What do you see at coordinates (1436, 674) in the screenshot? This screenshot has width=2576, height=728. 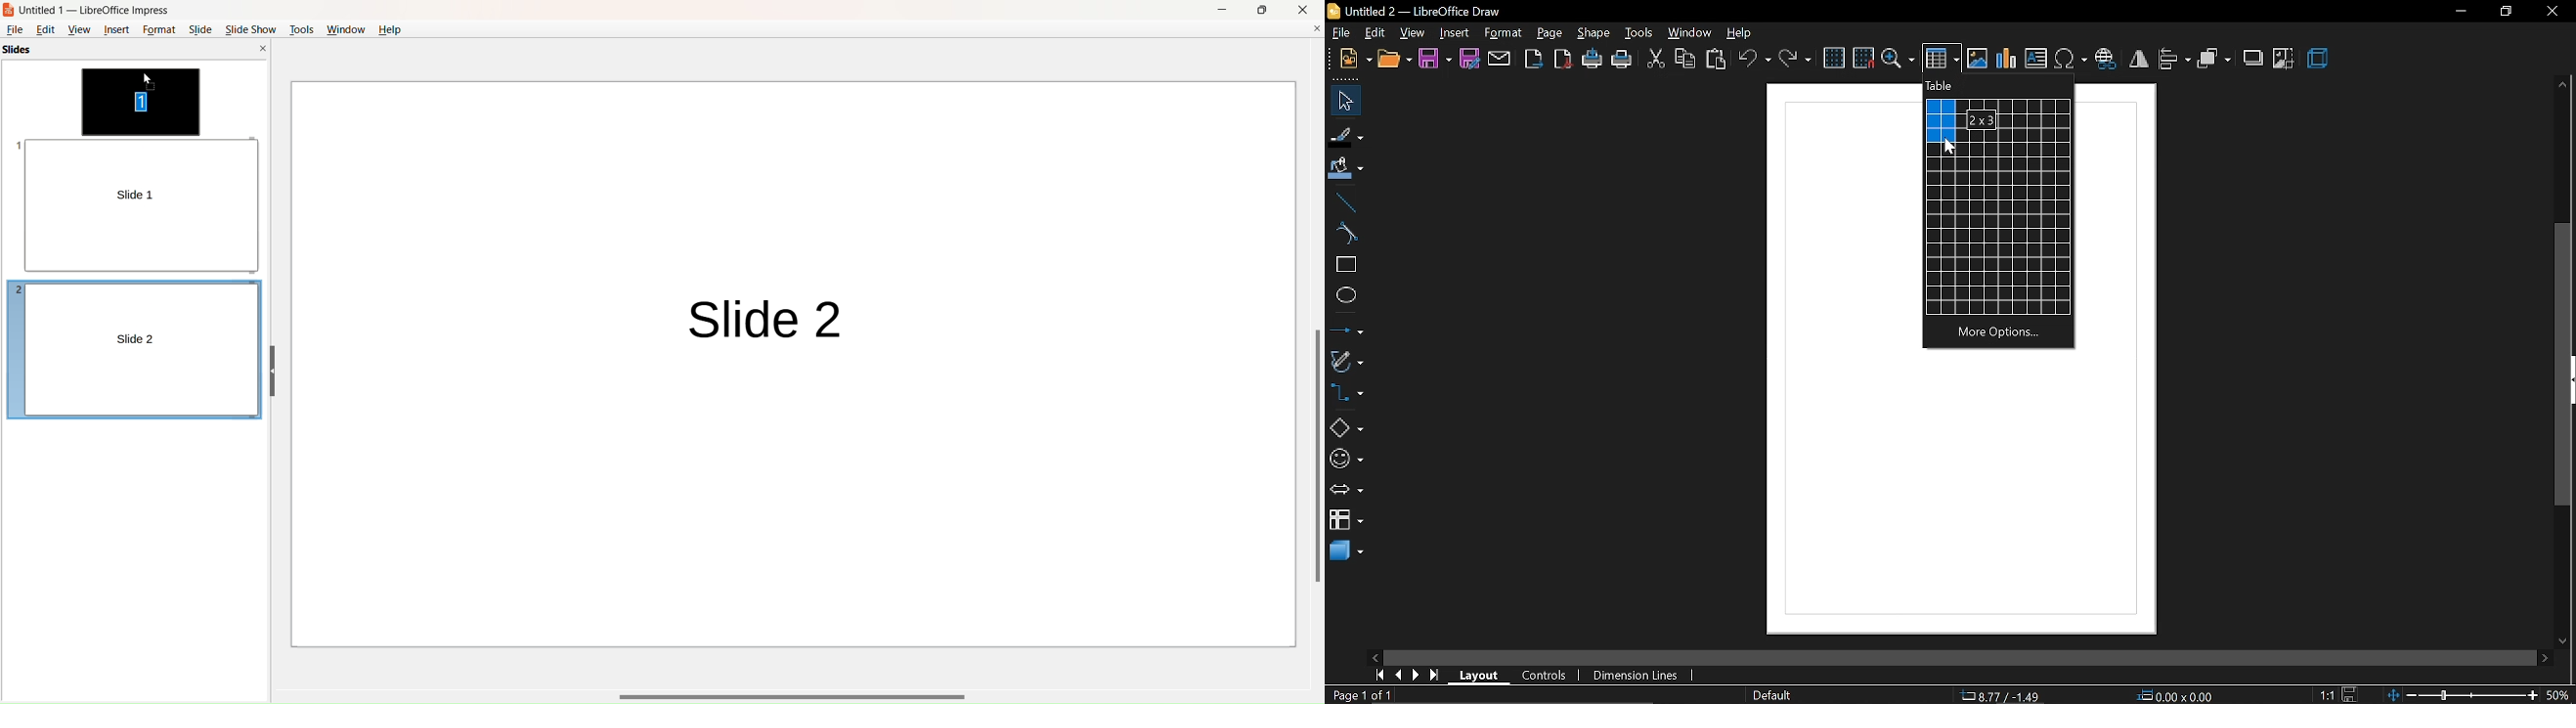 I see `go to last page` at bounding box center [1436, 674].